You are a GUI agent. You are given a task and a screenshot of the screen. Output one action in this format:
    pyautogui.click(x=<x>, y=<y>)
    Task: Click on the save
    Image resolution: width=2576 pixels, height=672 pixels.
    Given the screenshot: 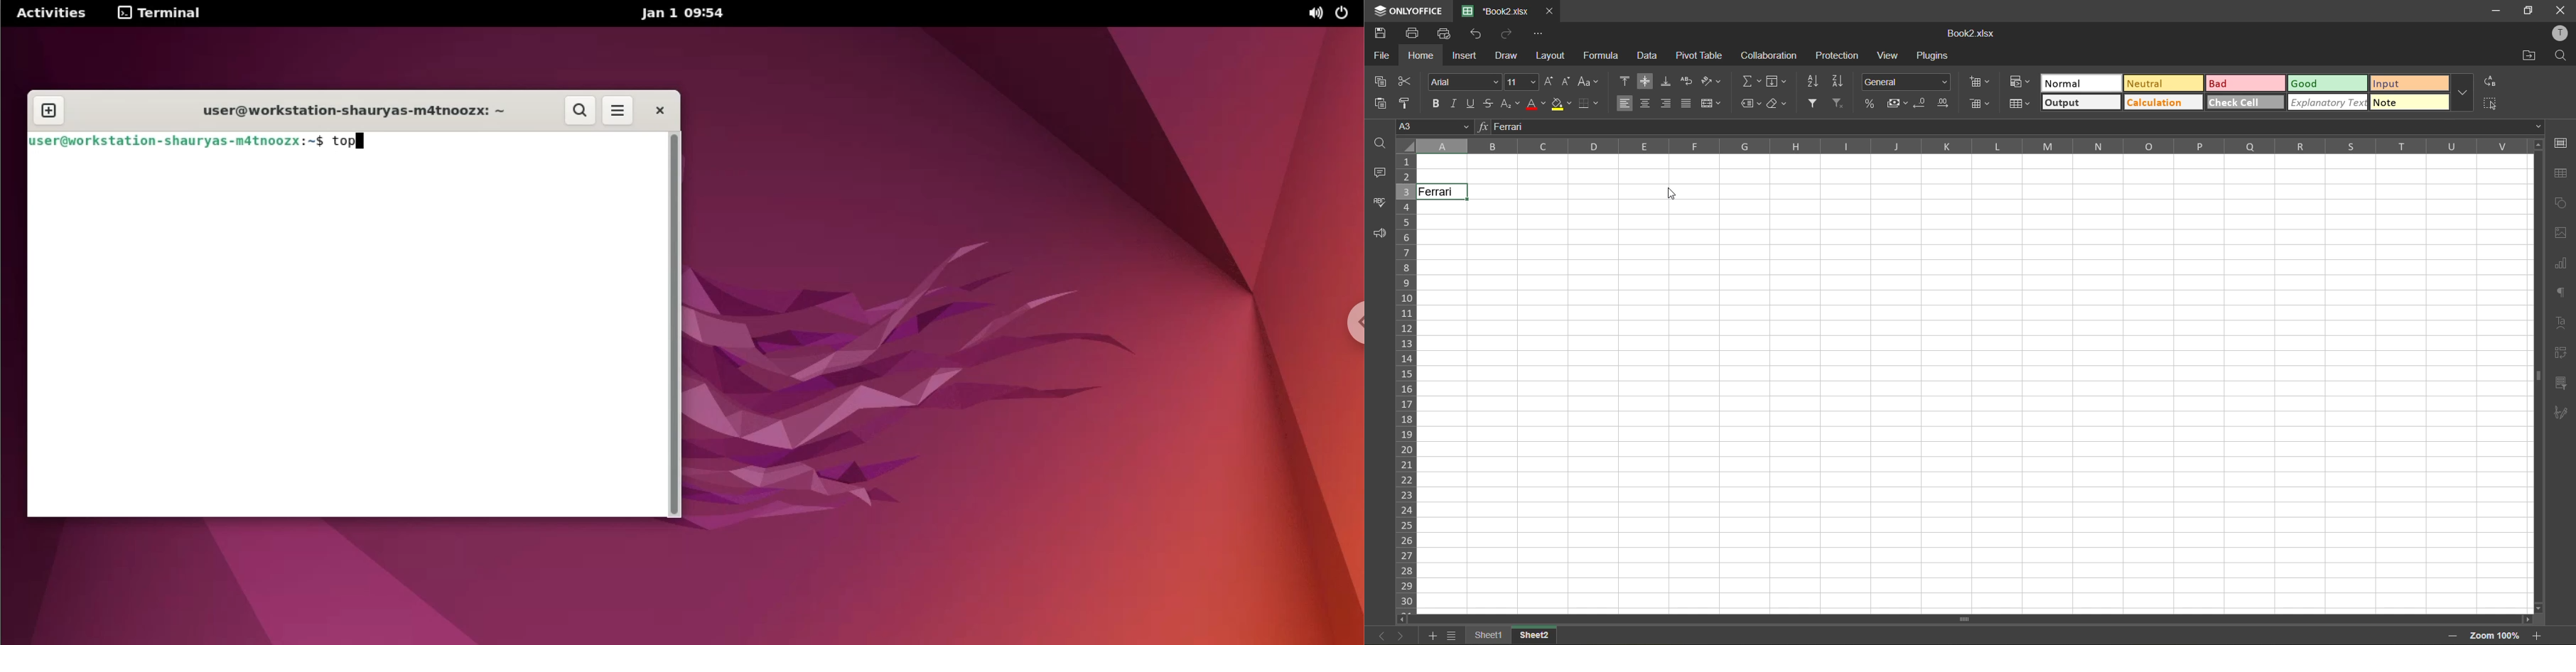 What is the action you would take?
    pyautogui.click(x=1381, y=33)
    